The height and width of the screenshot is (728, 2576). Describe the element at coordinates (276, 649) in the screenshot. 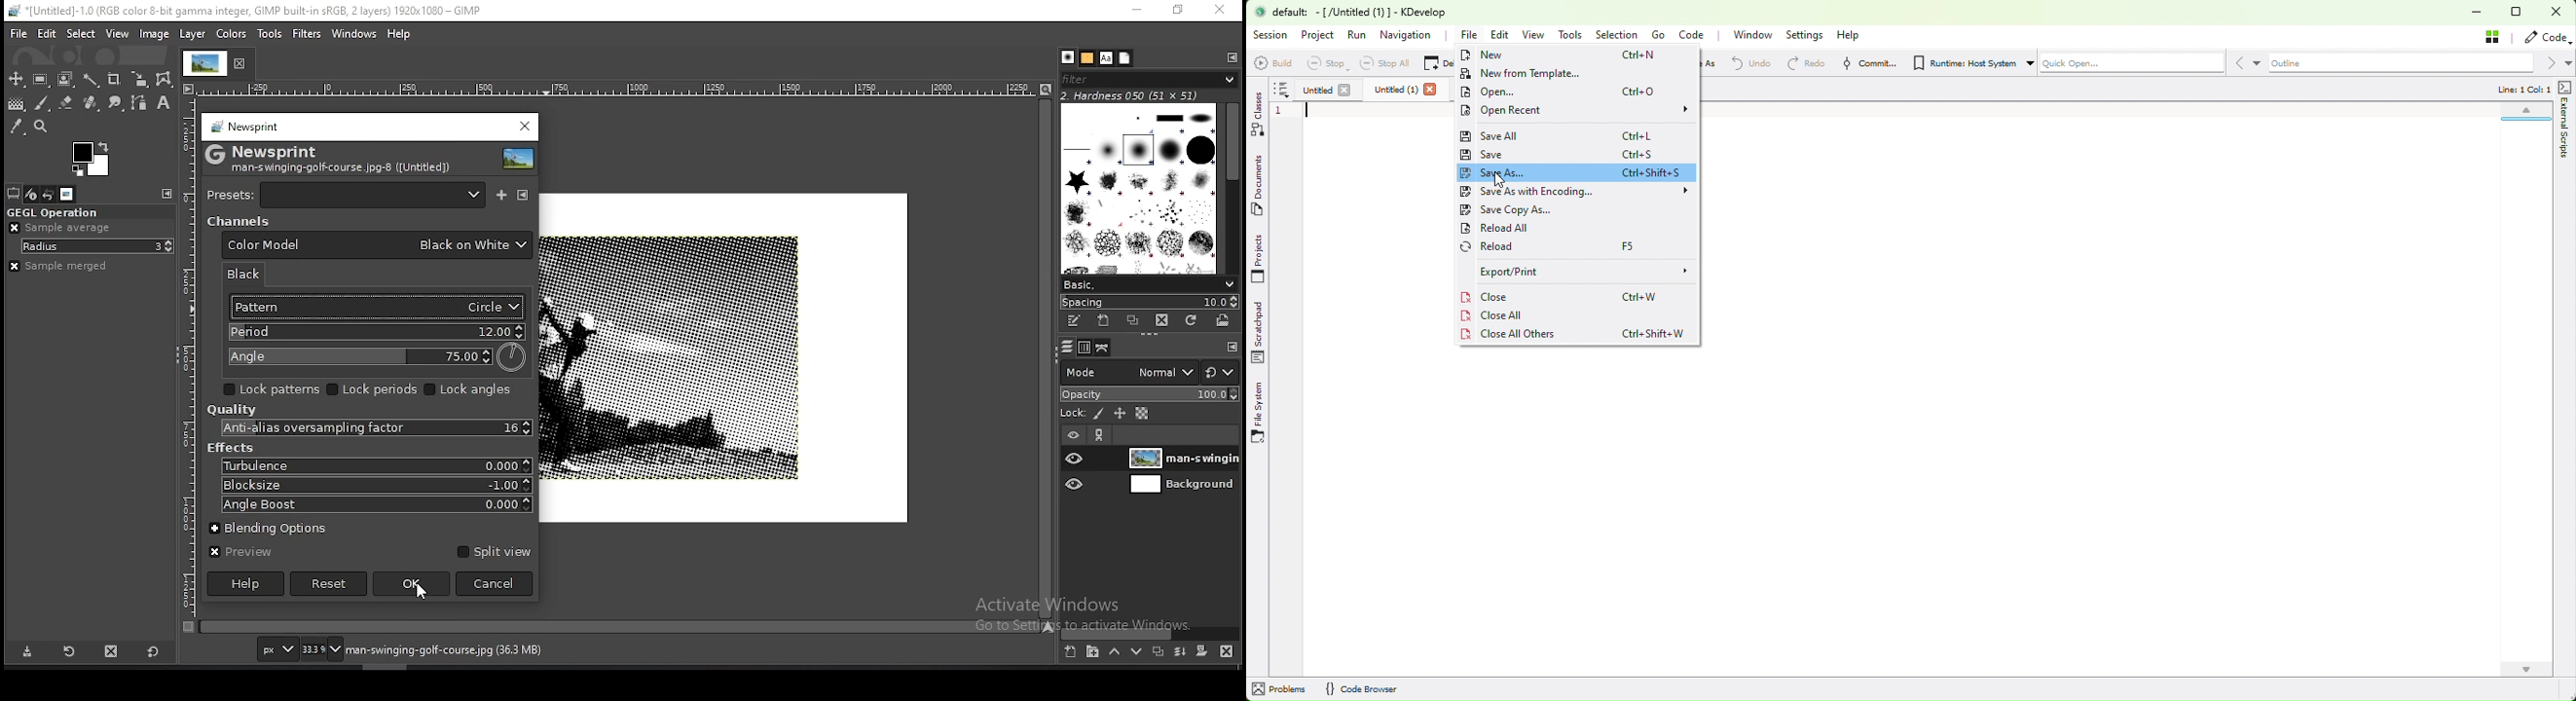

I see `units` at that location.